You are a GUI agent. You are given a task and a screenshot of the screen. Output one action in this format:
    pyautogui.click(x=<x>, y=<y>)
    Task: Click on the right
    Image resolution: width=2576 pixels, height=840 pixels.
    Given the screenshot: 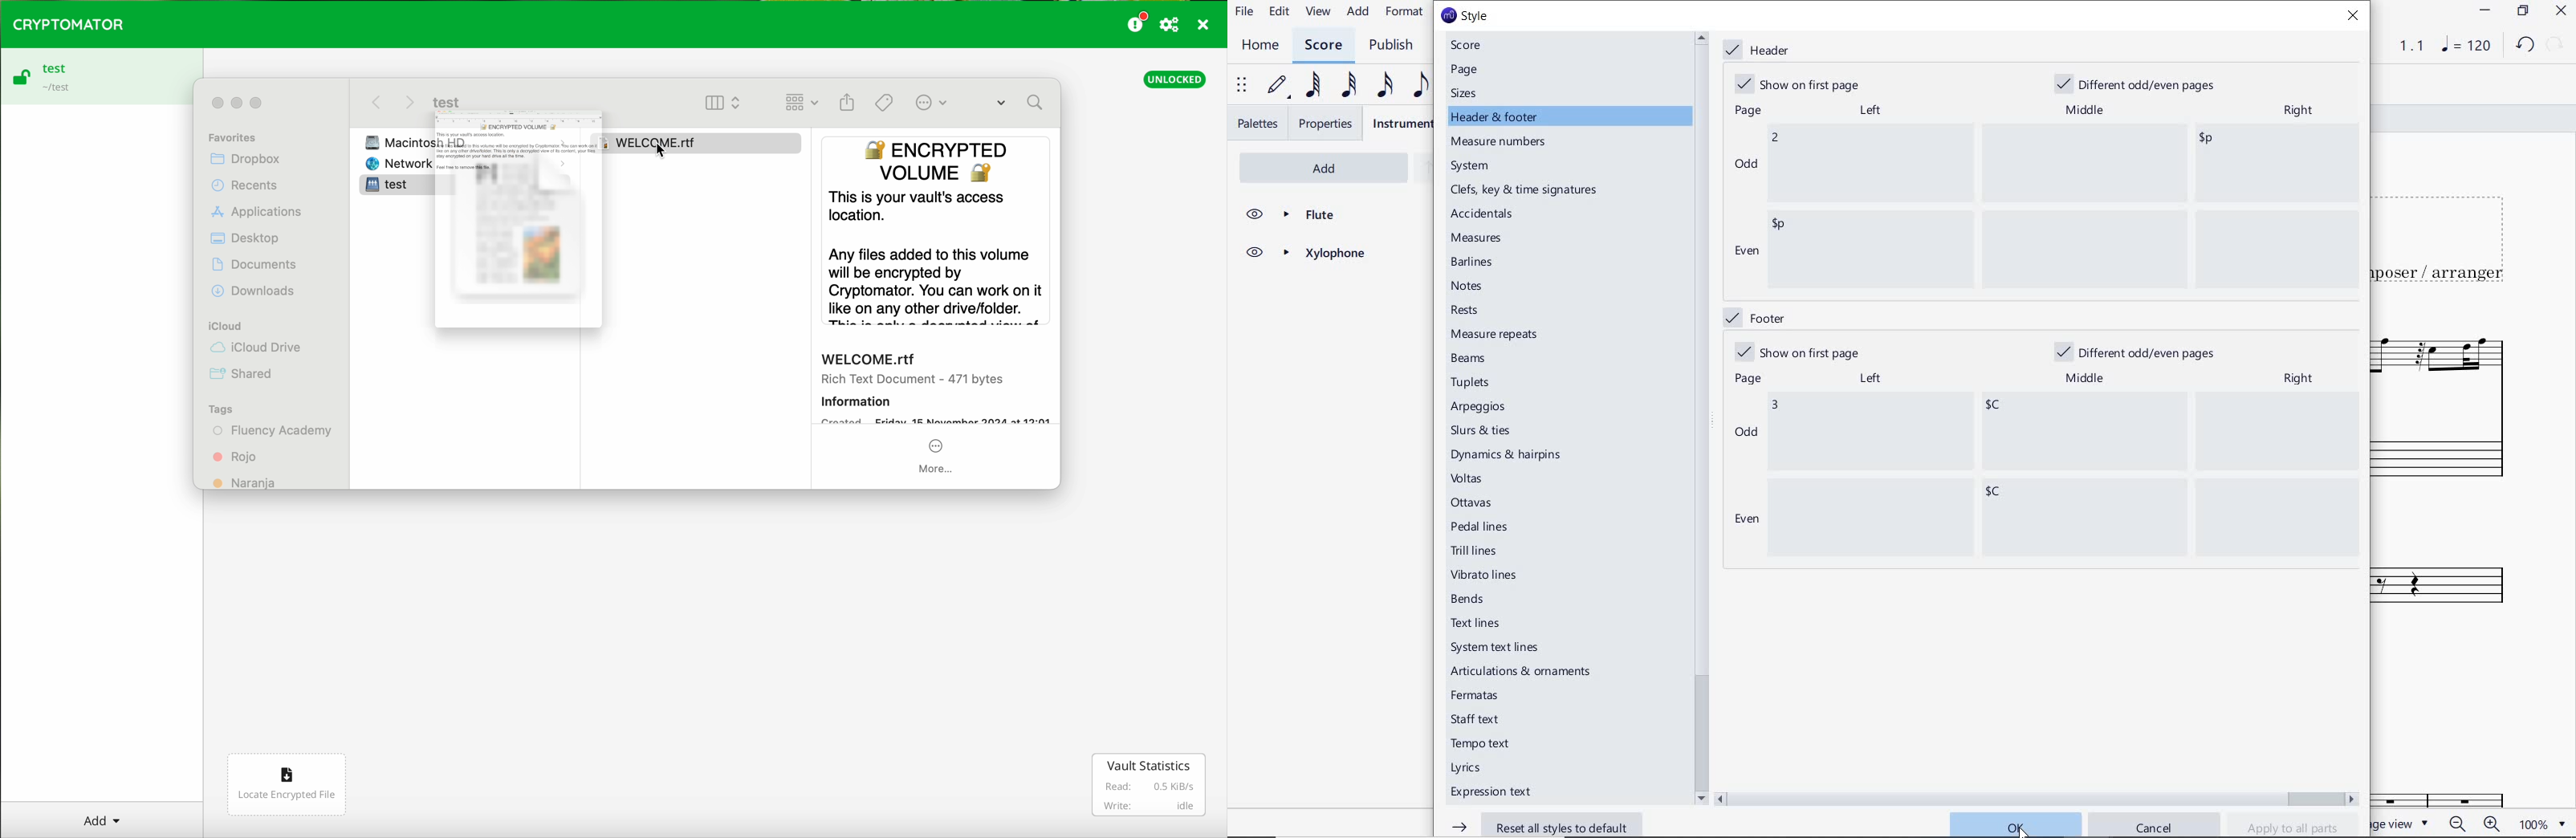 What is the action you would take?
    pyautogui.click(x=2302, y=378)
    